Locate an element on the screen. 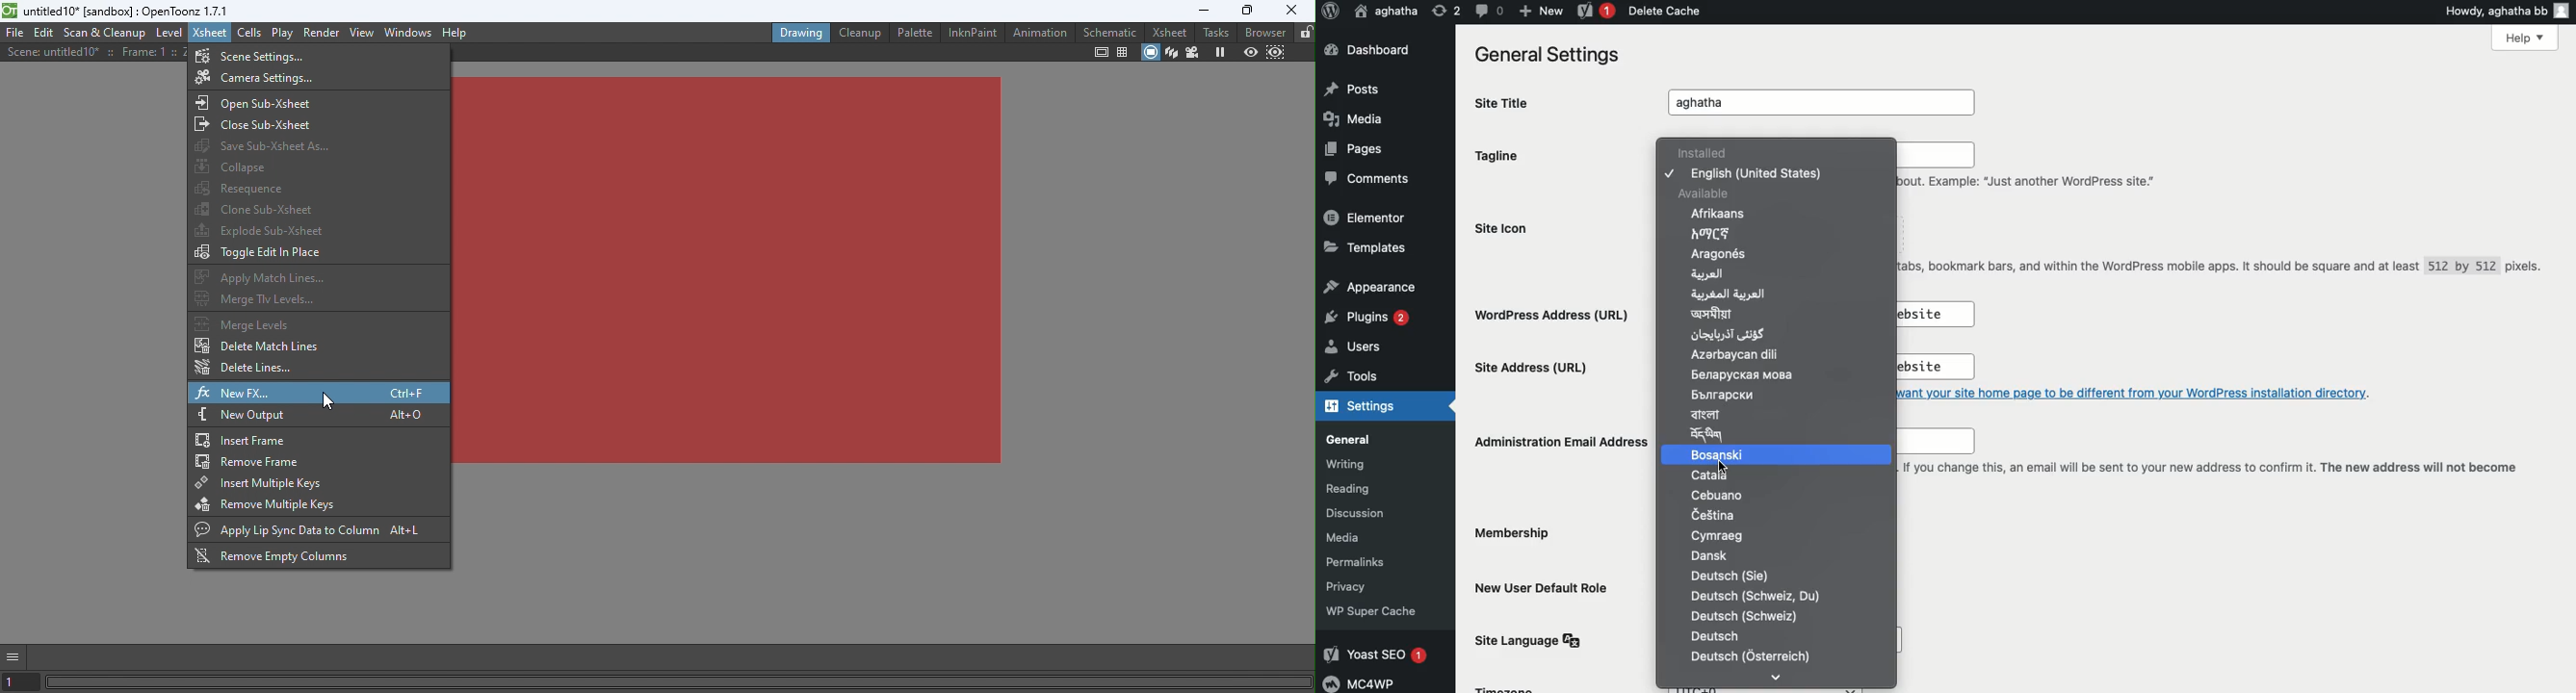  WP Super Cache is located at coordinates (1374, 611).